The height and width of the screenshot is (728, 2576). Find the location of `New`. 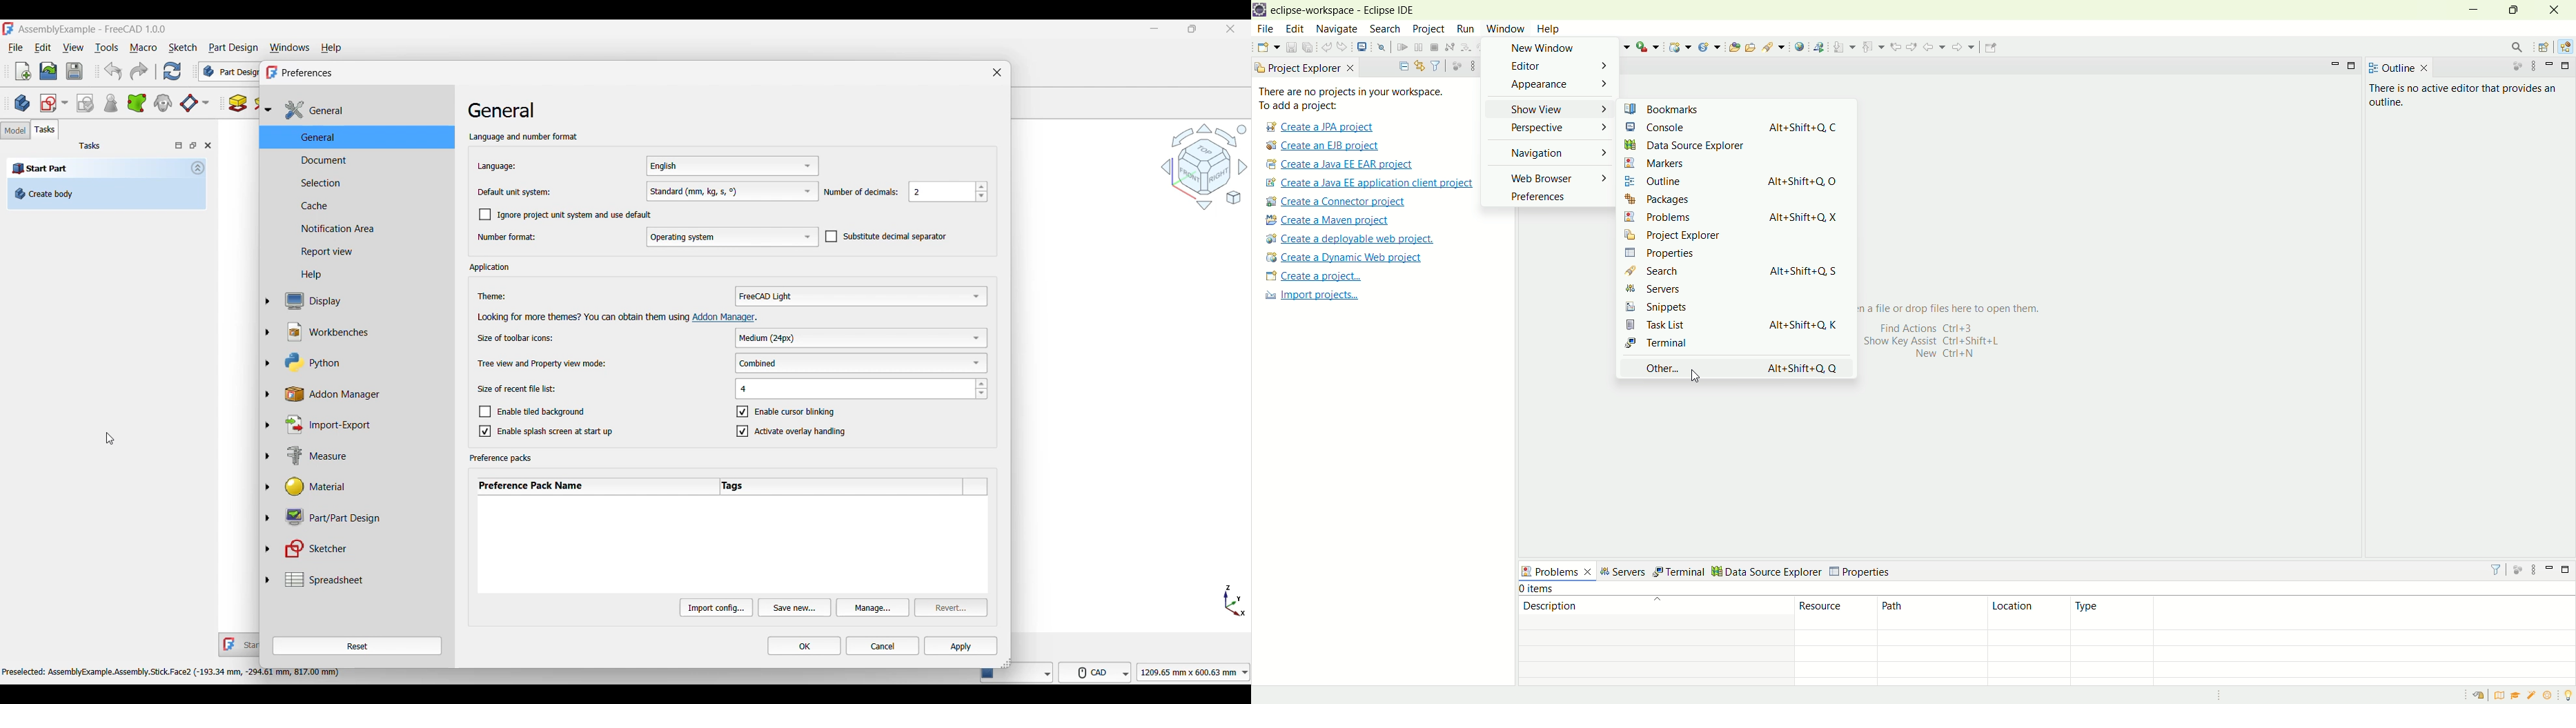

New is located at coordinates (23, 71).